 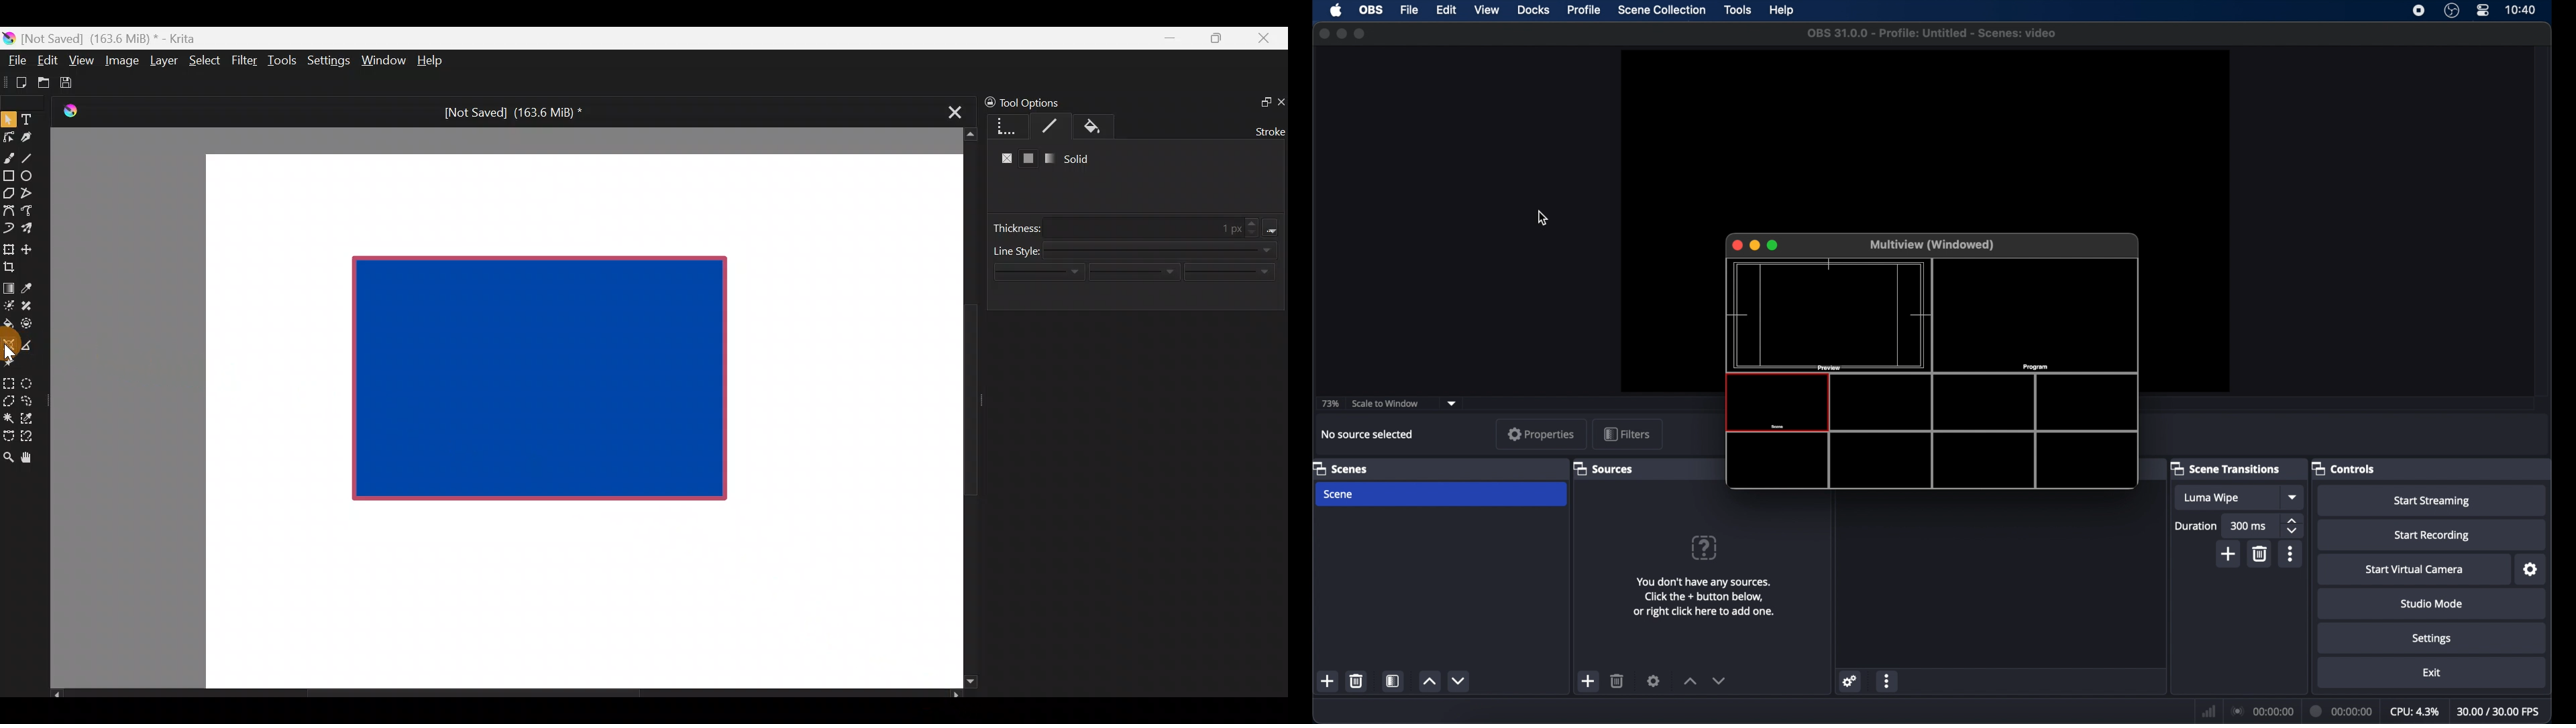 What do you see at coordinates (9, 228) in the screenshot?
I see `Dynamic brush tool` at bounding box center [9, 228].